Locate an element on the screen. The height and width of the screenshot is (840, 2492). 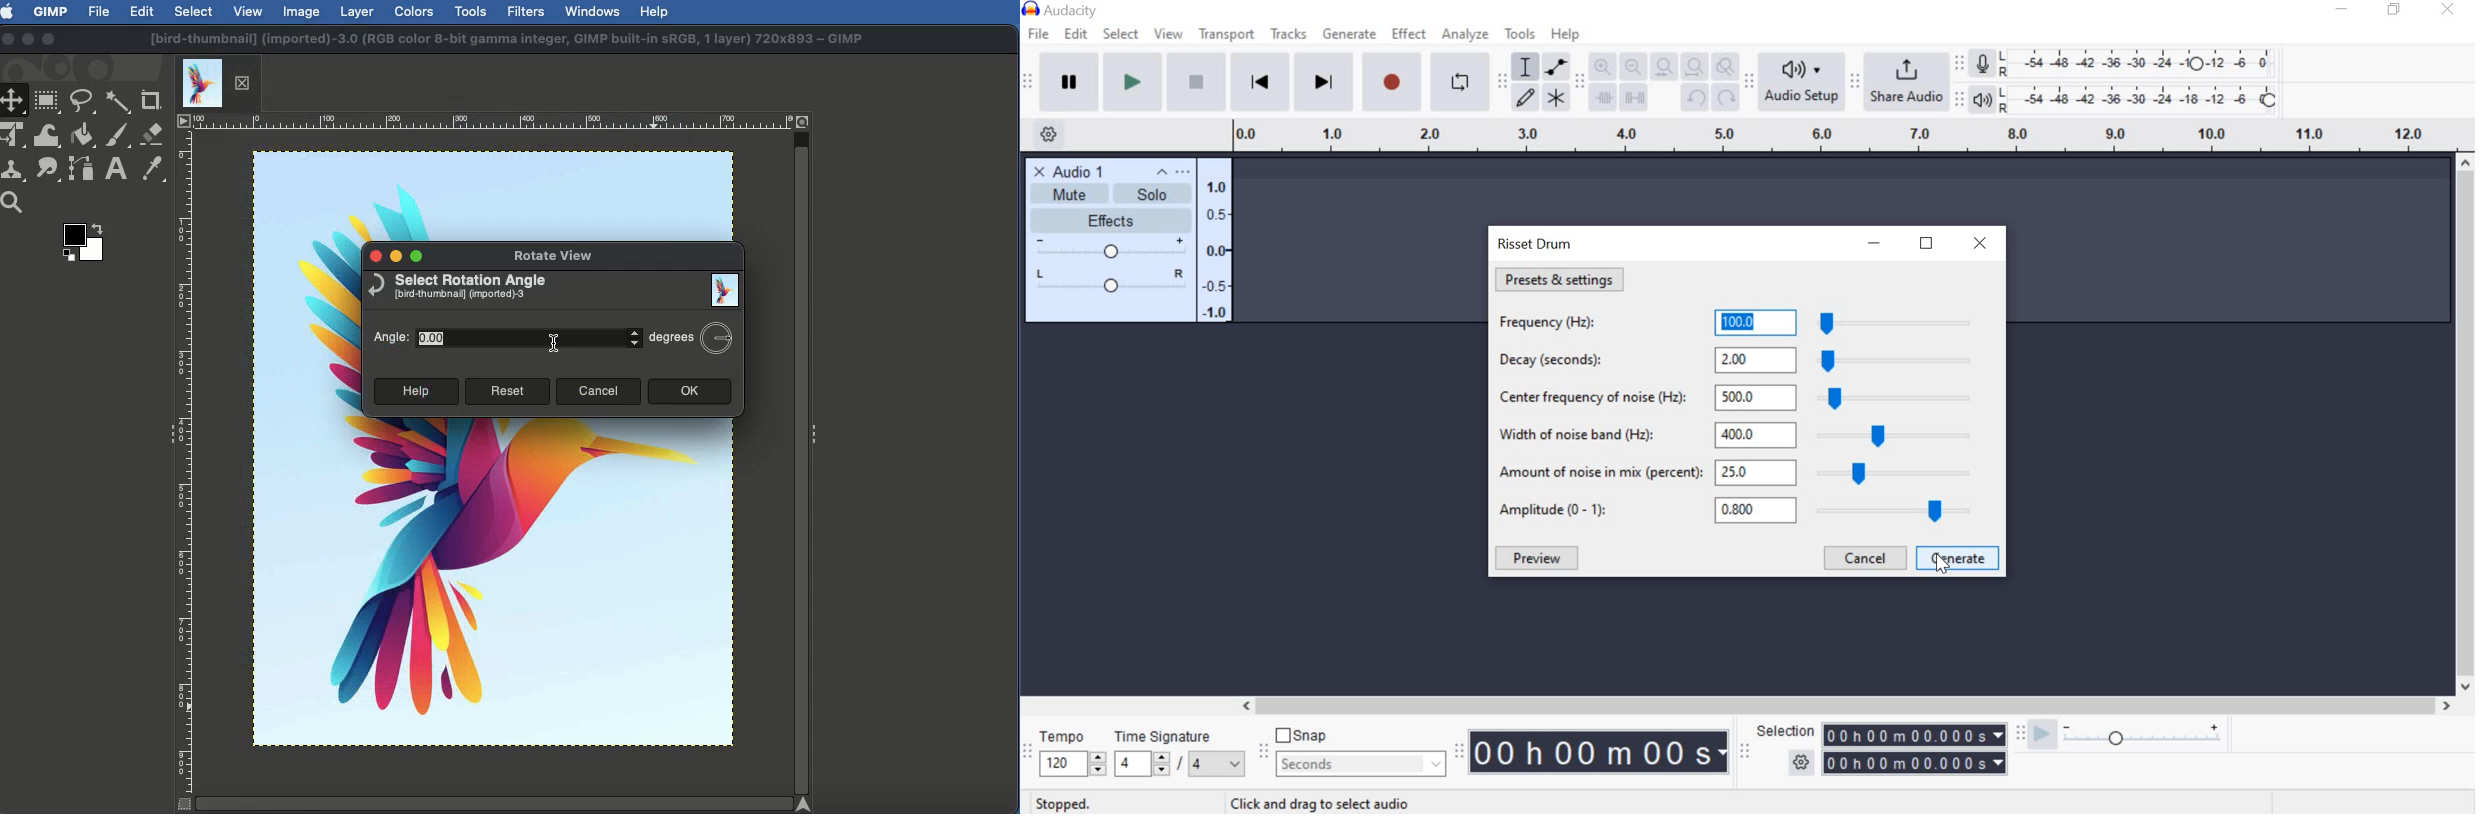
Record is located at coordinates (1393, 82).